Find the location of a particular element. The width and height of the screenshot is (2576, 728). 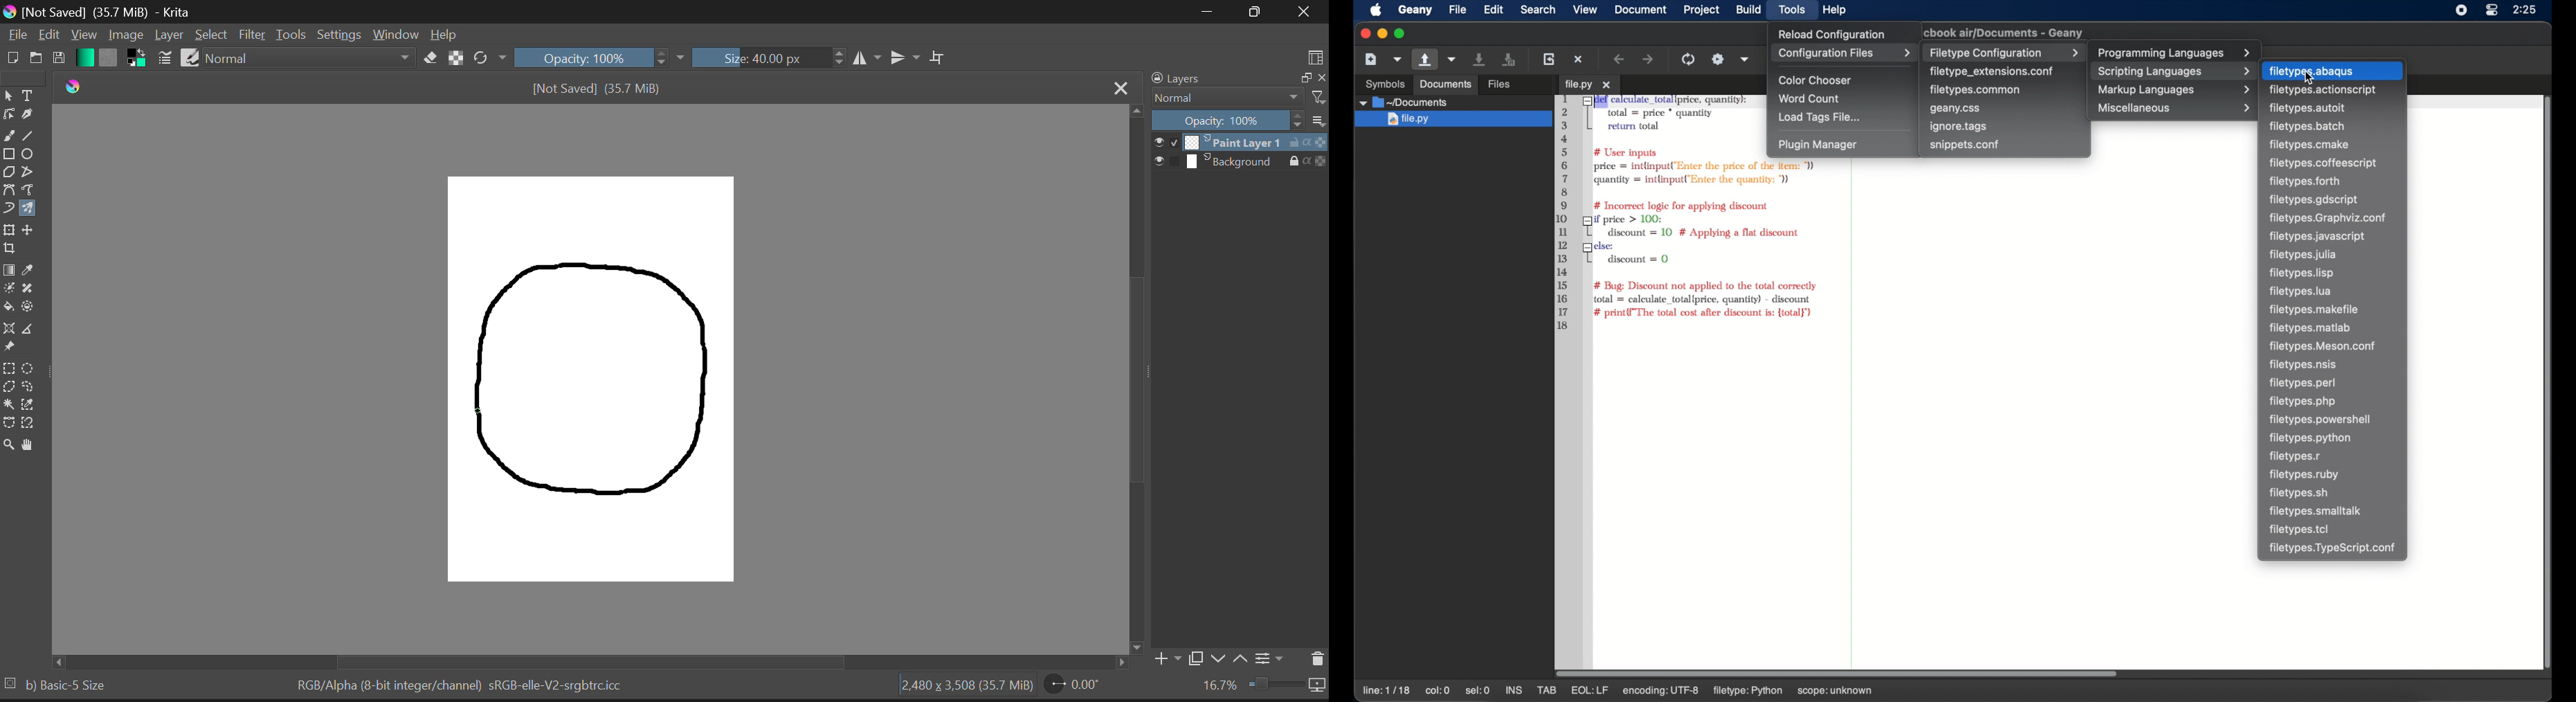

filetypes is located at coordinates (2330, 219).